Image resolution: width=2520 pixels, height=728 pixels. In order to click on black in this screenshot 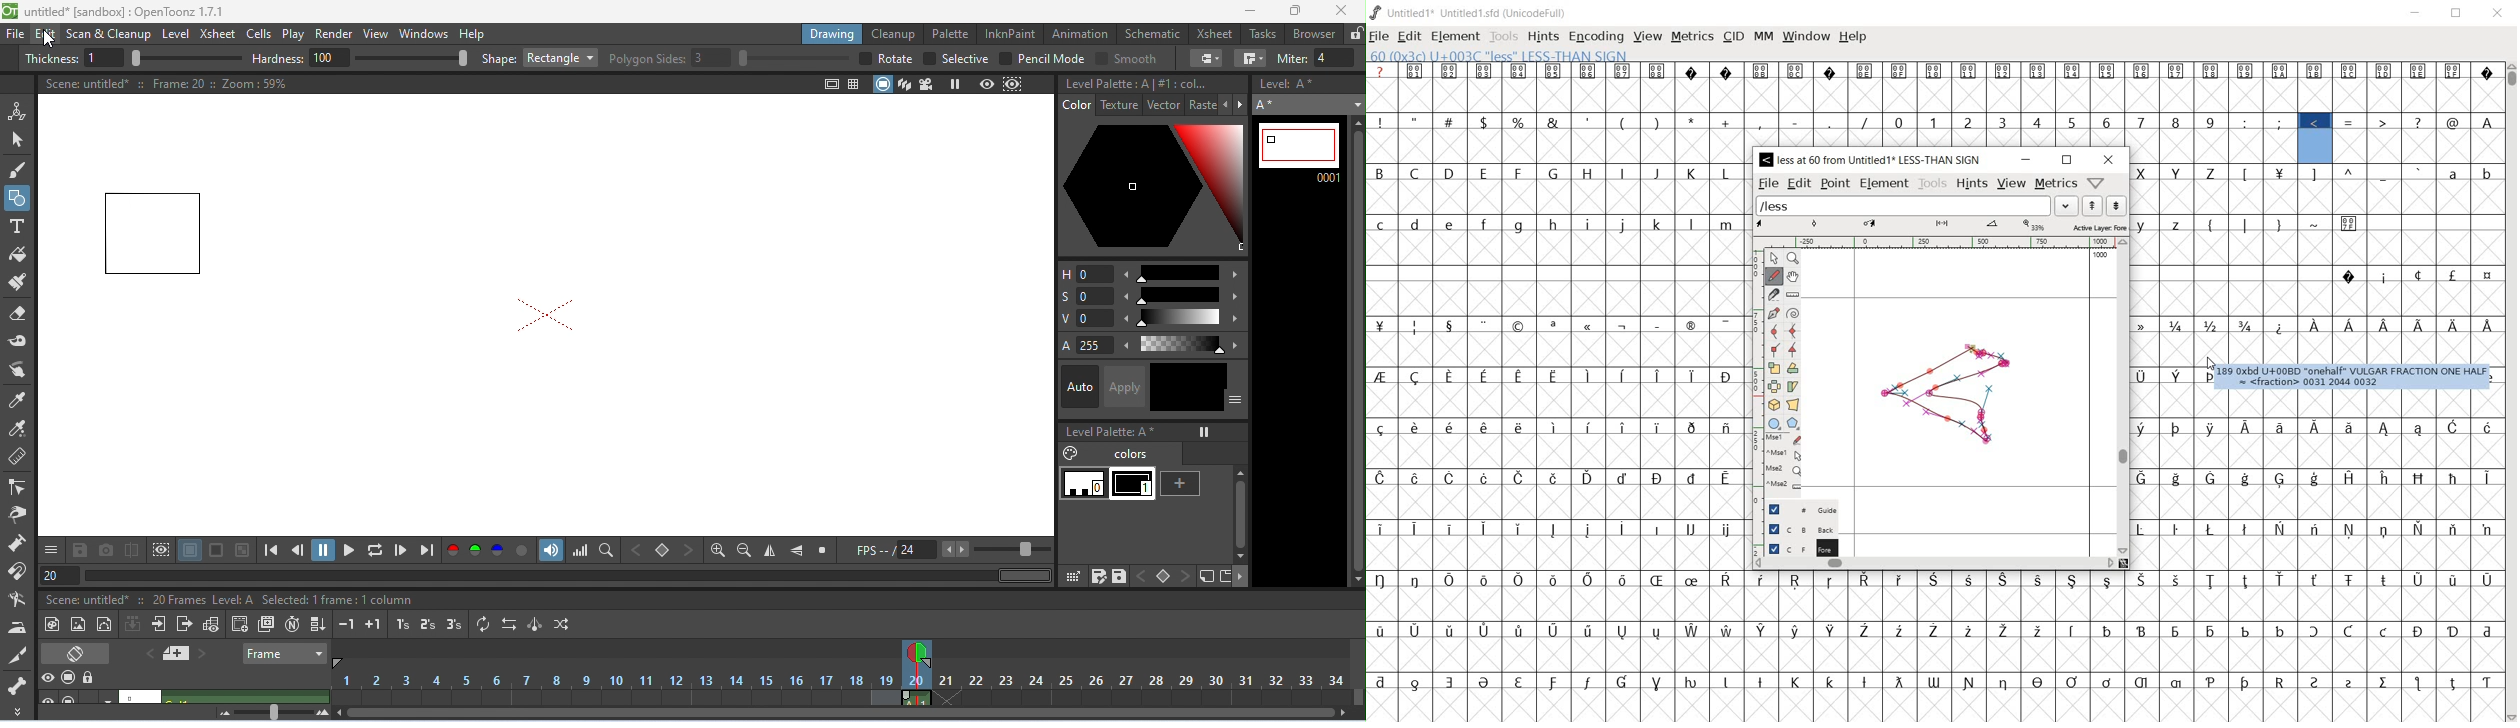, I will do `click(1191, 387)`.